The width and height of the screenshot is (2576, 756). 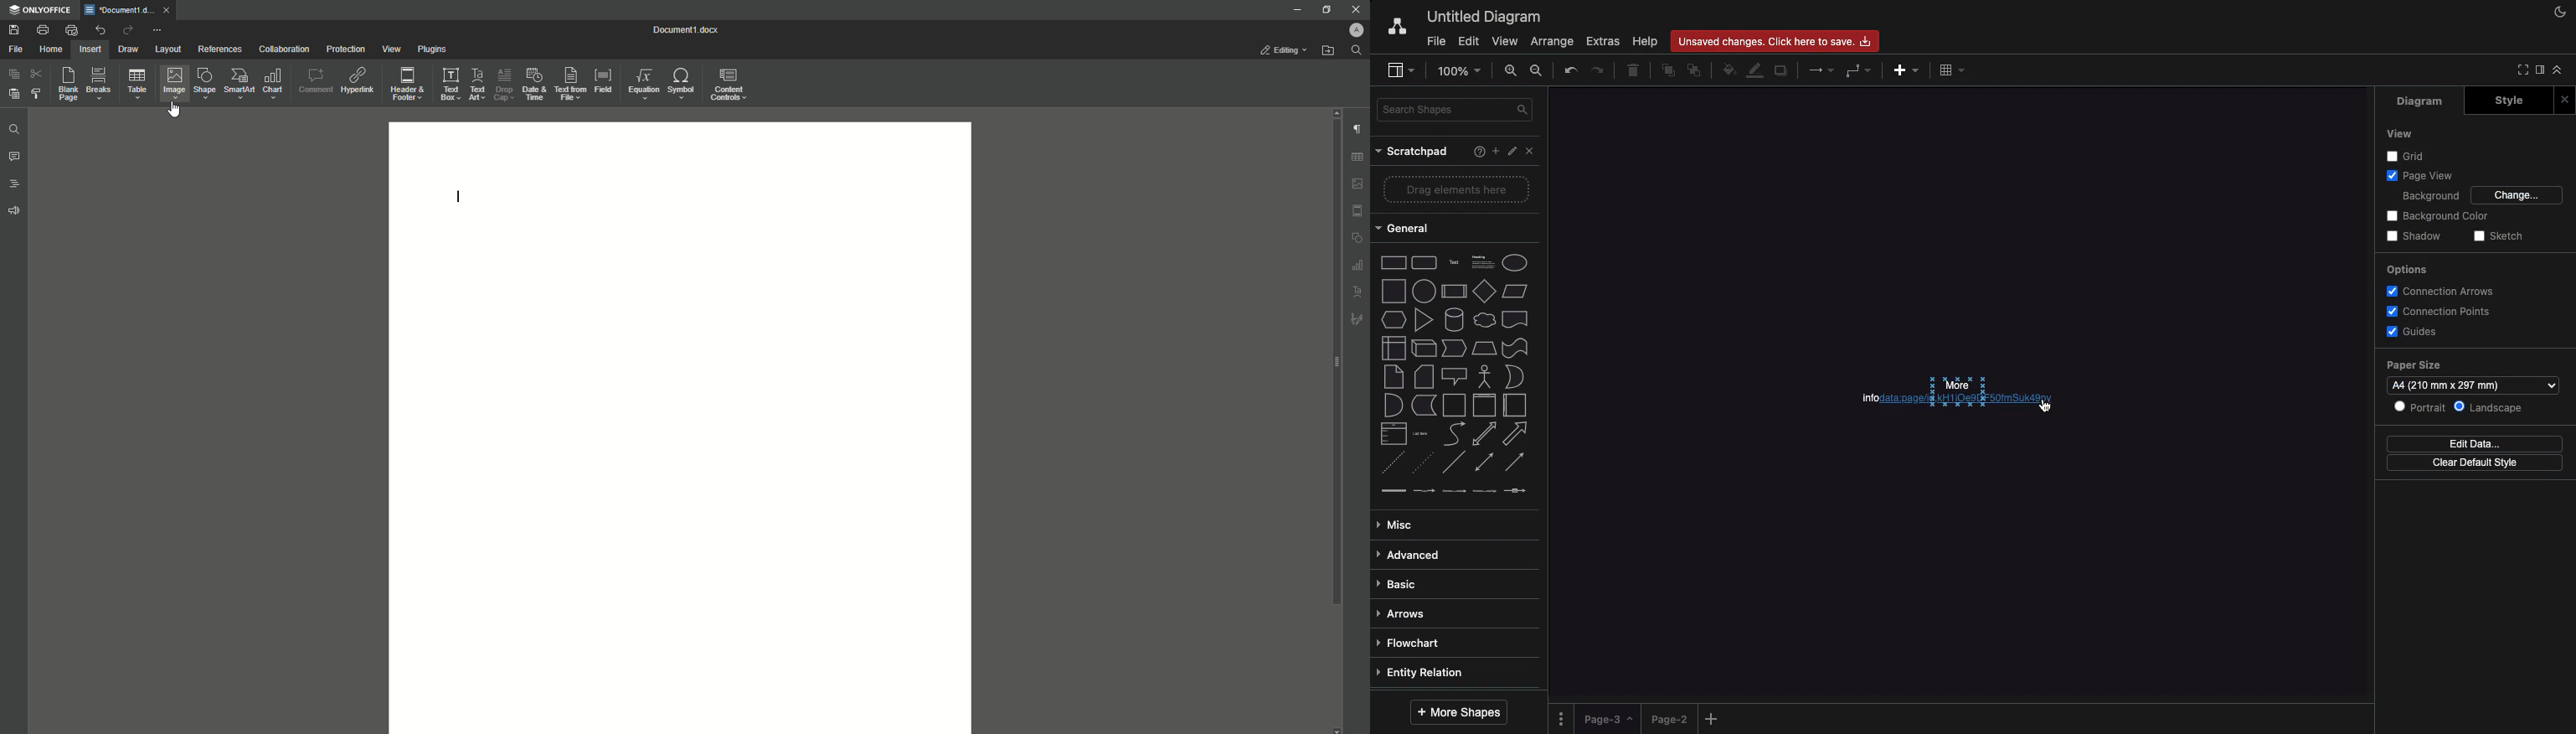 What do you see at coordinates (1634, 71) in the screenshot?
I see `Trash` at bounding box center [1634, 71].